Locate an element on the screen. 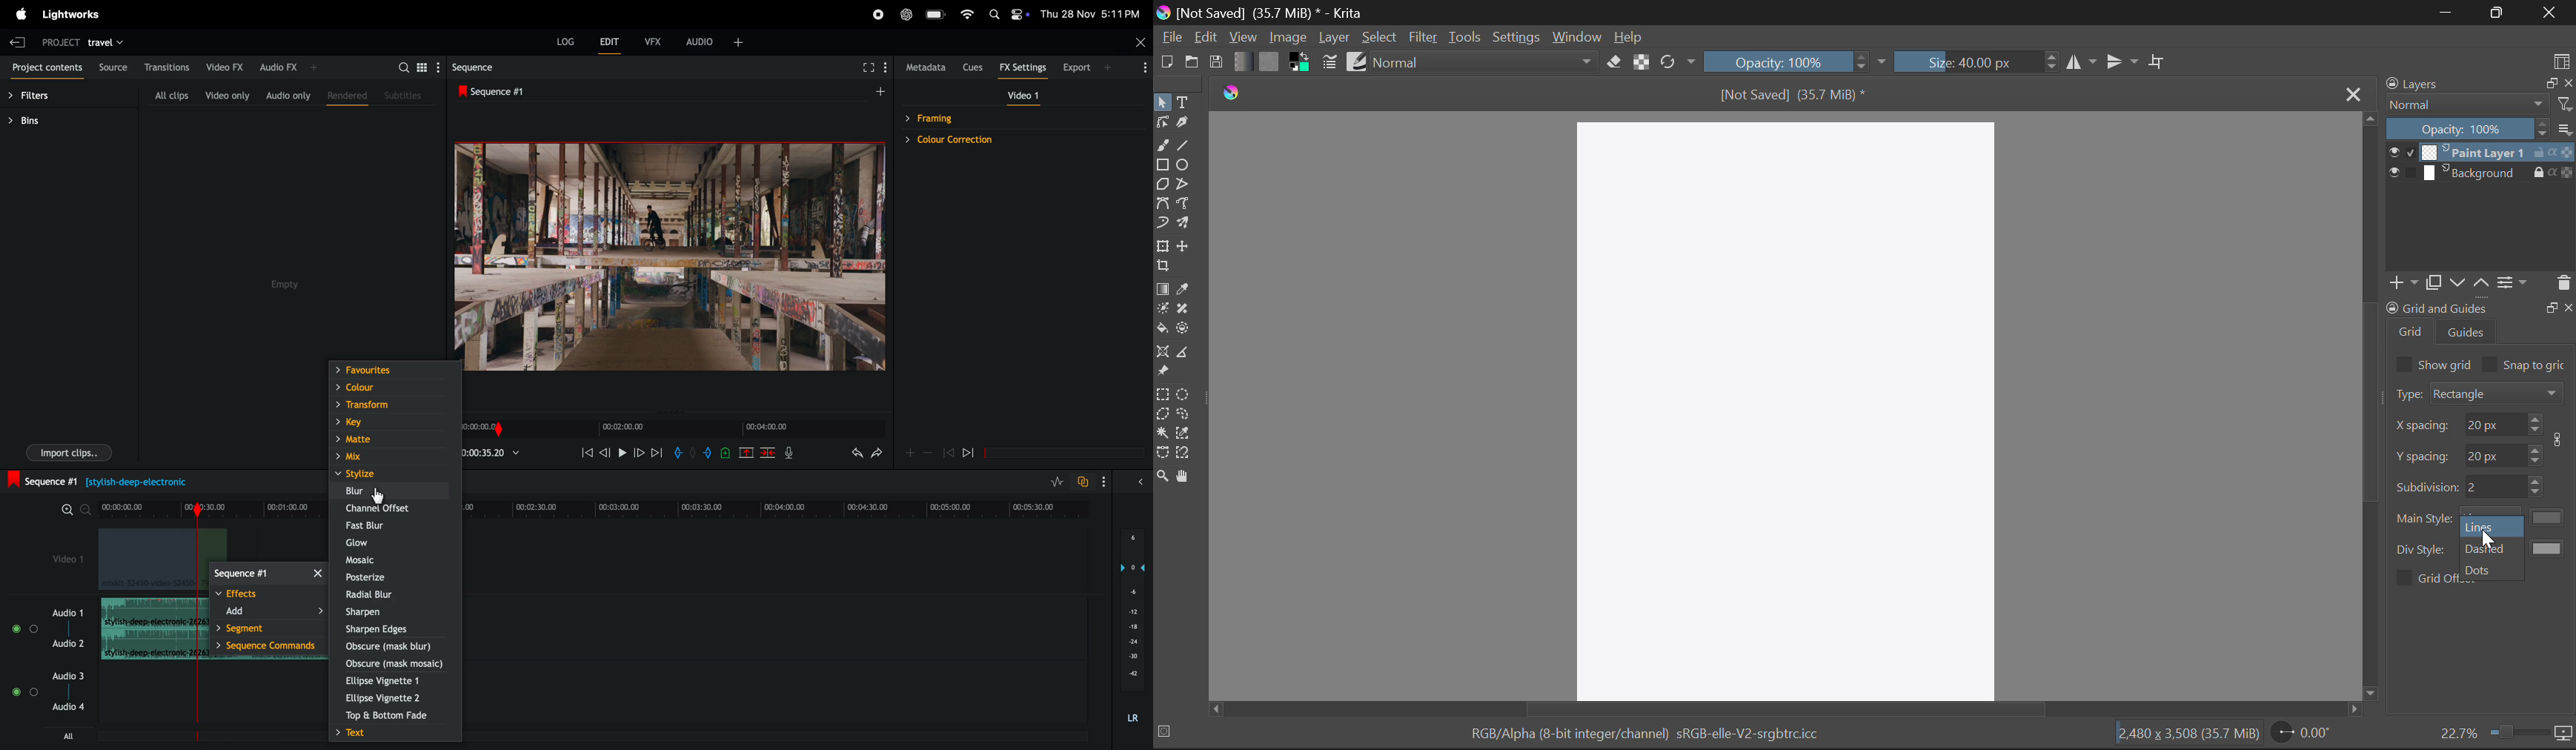 The image size is (2576, 756). Audio 4 is located at coordinates (68, 708).